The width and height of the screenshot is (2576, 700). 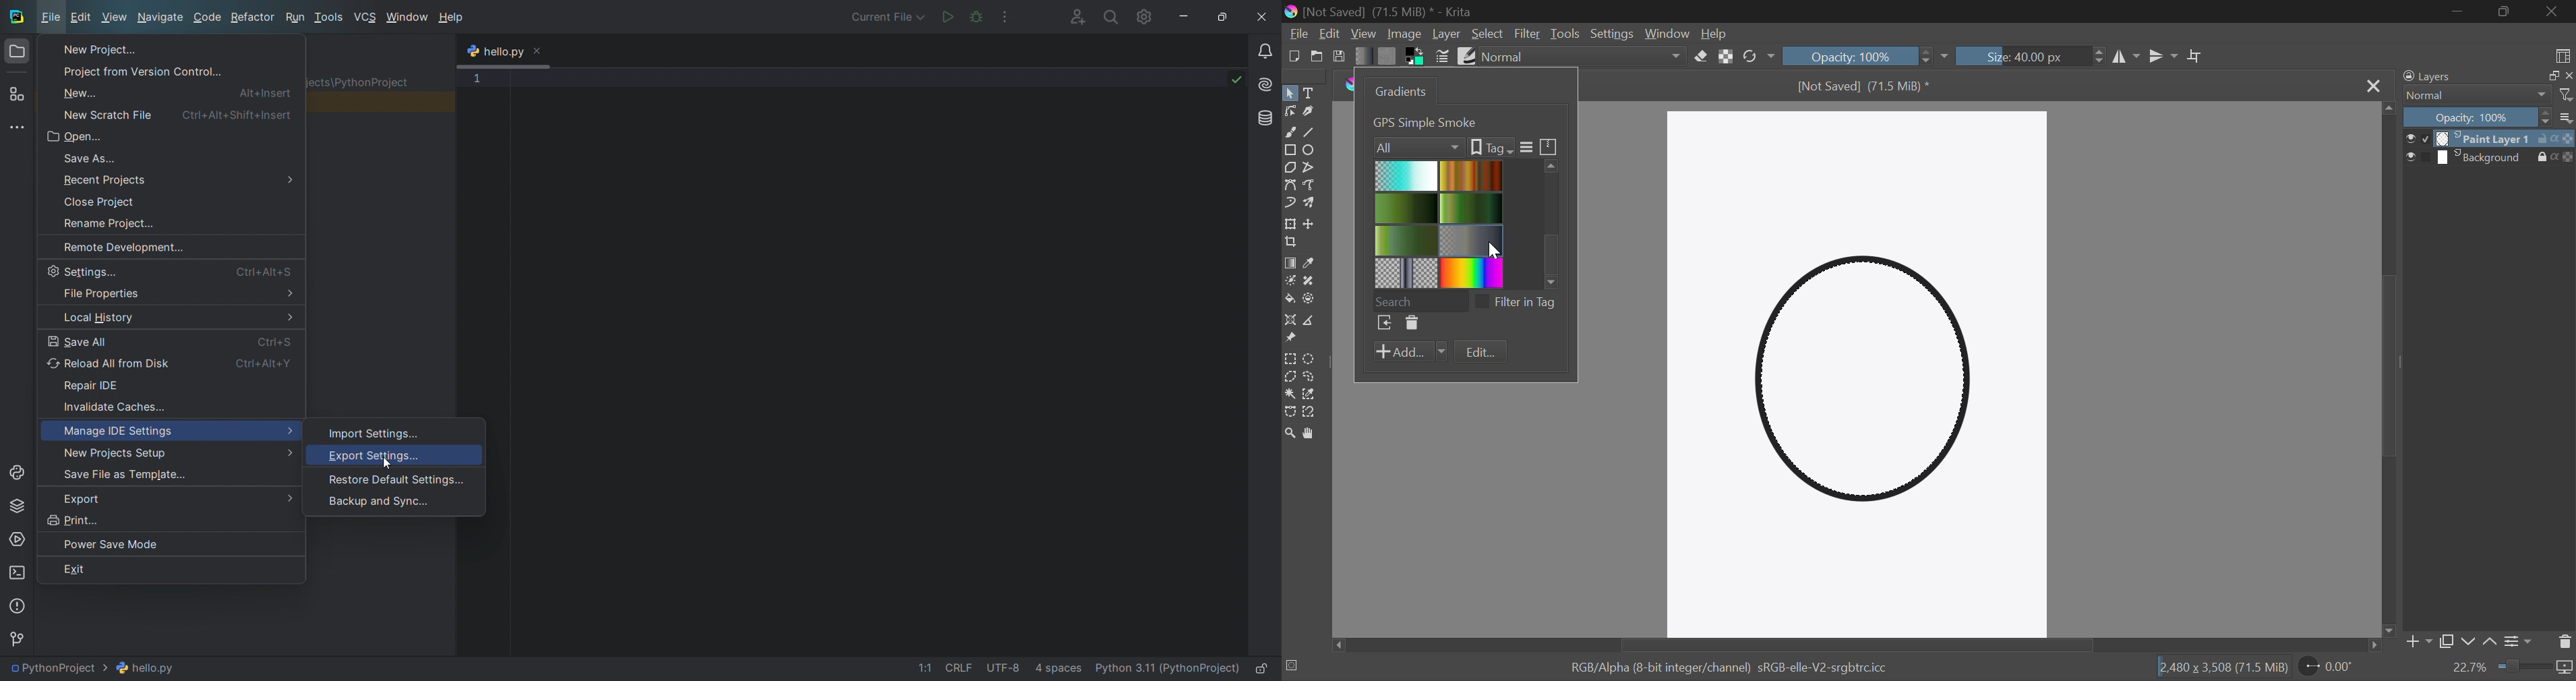 What do you see at coordinates (1553, 225) in the screenshot?
I see `scroll bar` at bounding box center [1553, 225].